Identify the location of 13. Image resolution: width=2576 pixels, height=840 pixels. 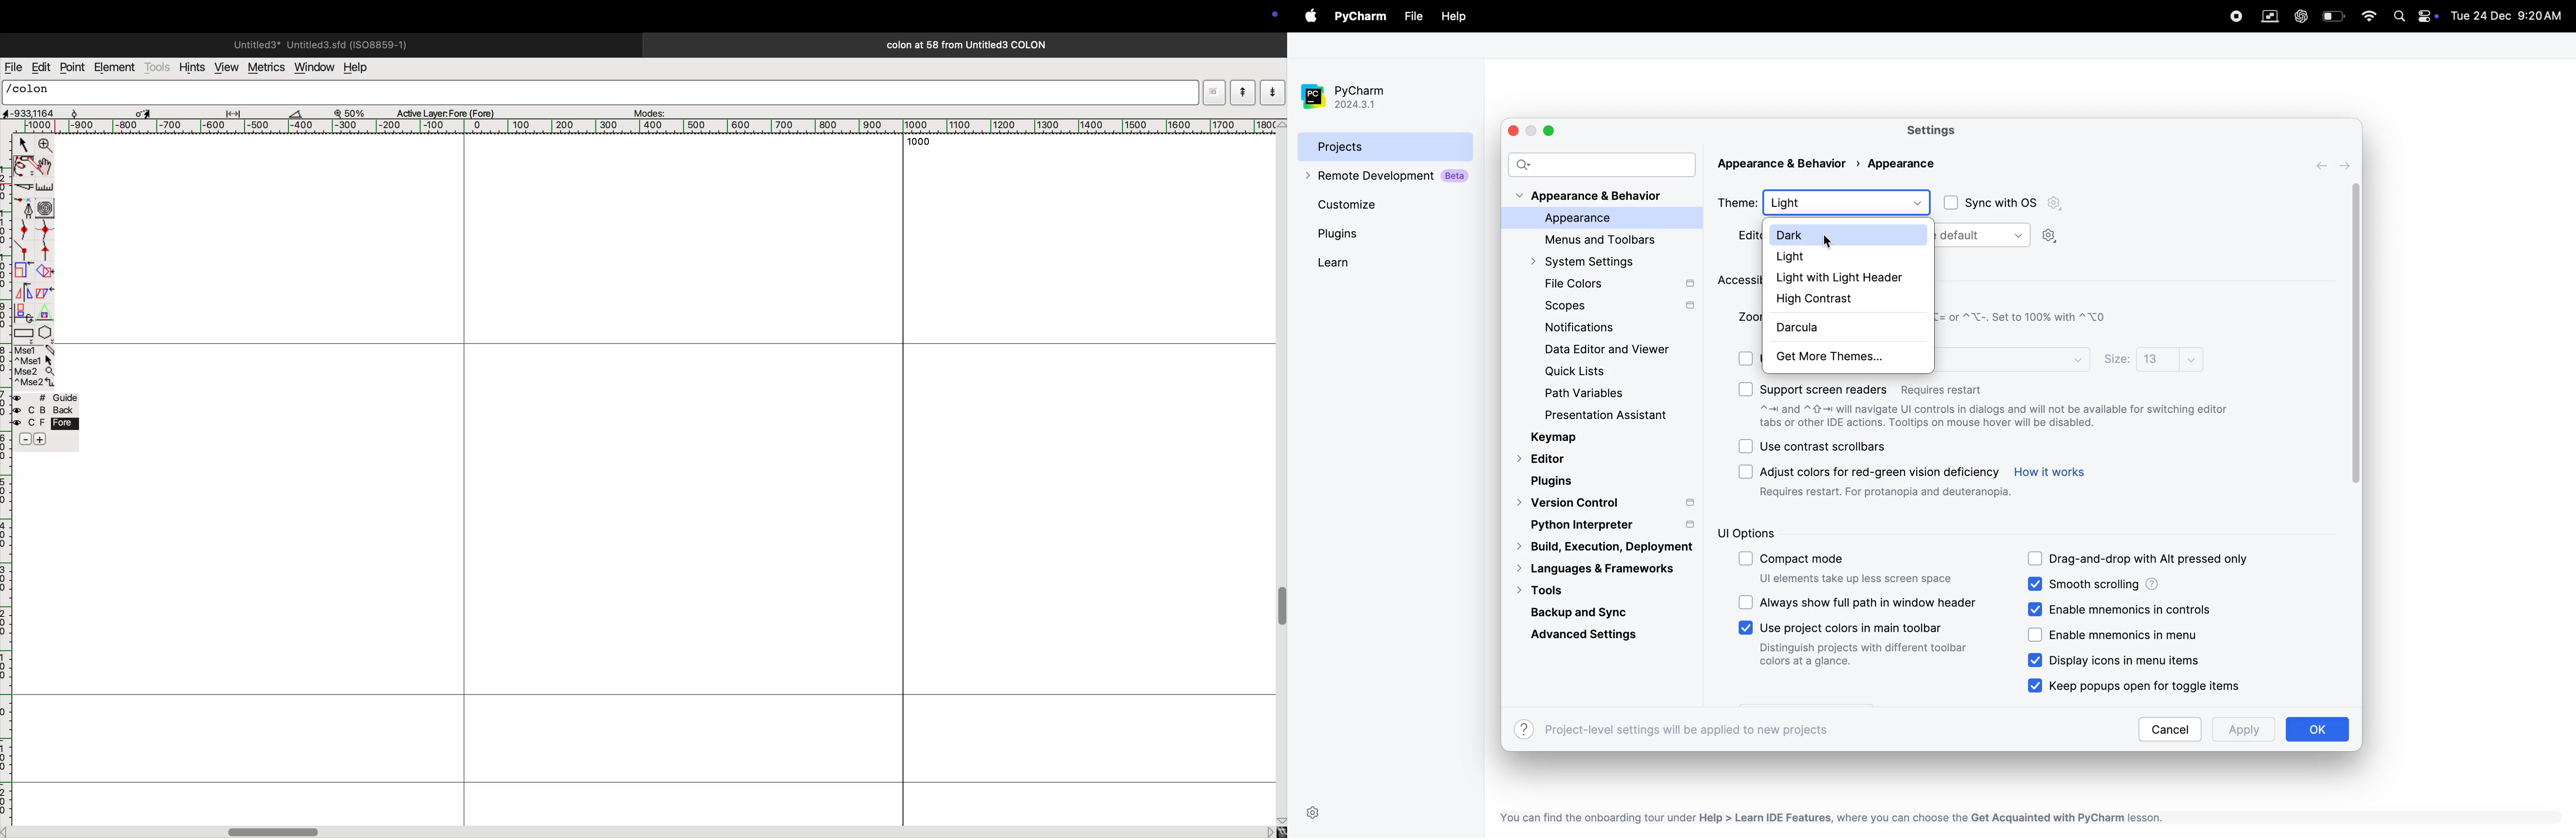
(2170, 358).